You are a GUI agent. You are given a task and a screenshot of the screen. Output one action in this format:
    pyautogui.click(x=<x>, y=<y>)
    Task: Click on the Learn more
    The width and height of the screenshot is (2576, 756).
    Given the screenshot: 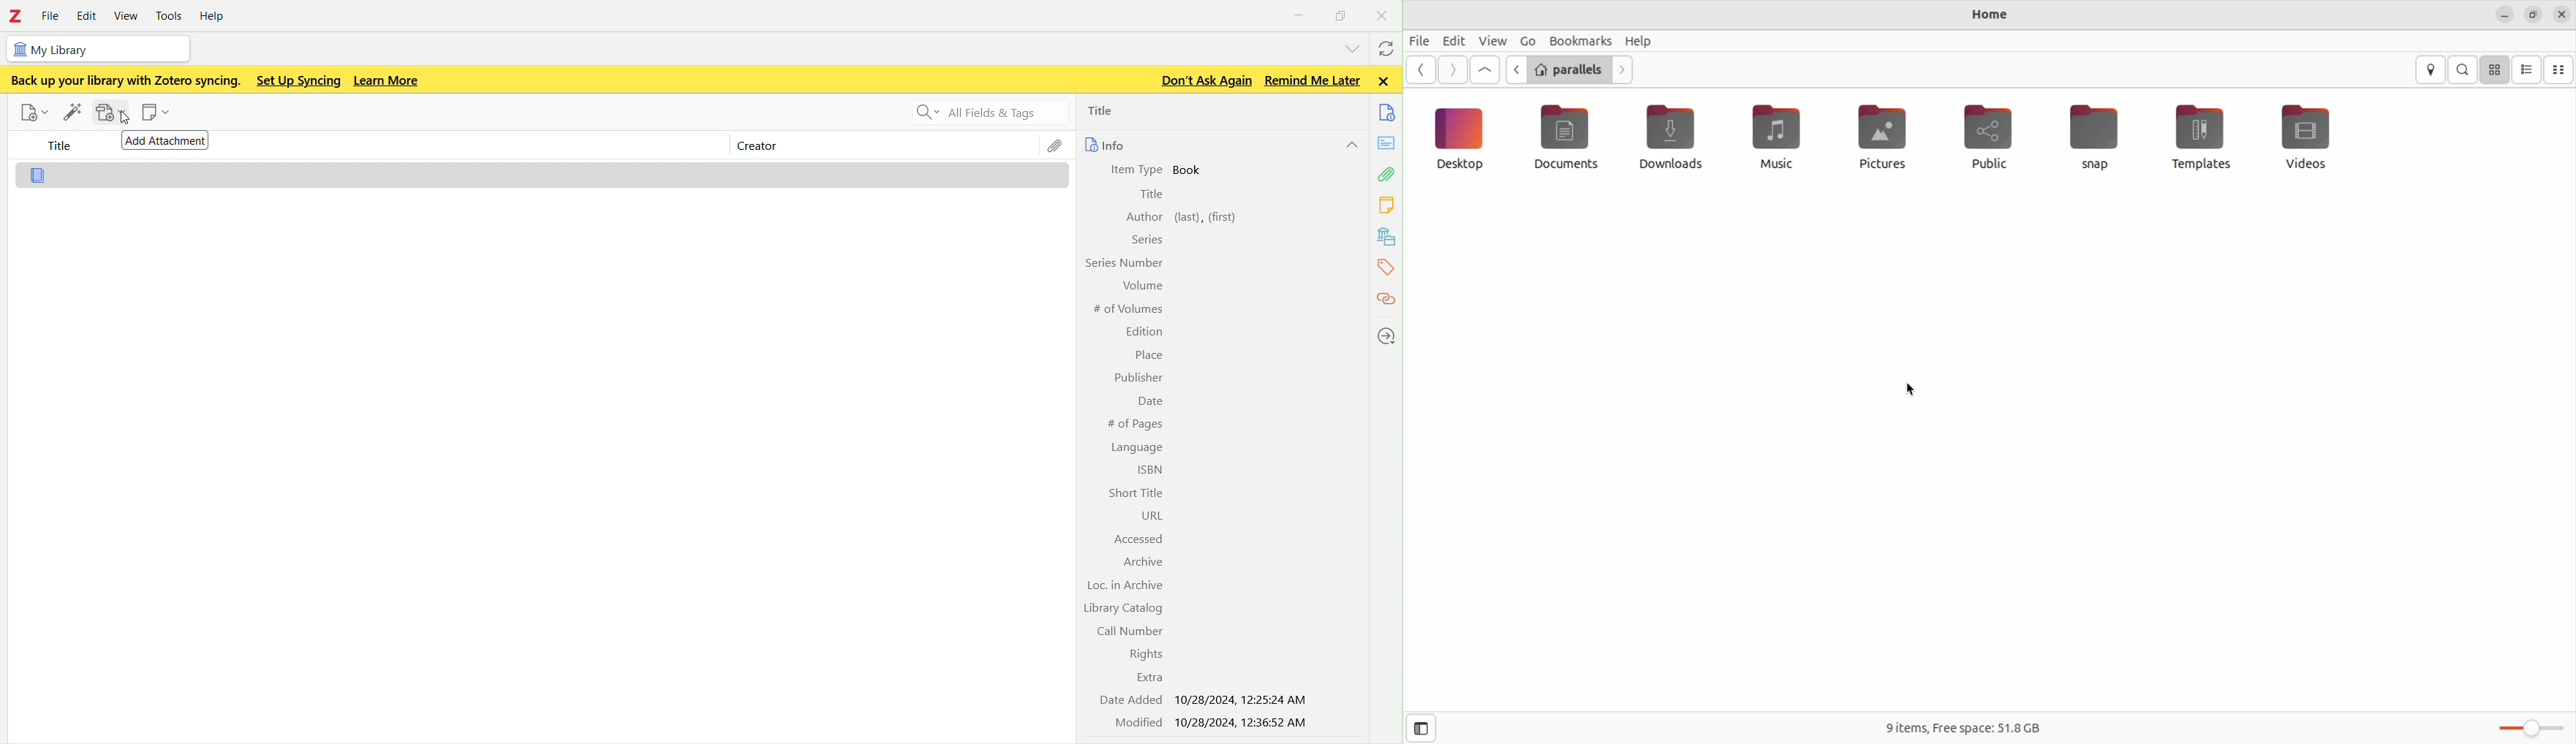 What is the action you would take?
    pyautogui.click(x=387, y=80)
    